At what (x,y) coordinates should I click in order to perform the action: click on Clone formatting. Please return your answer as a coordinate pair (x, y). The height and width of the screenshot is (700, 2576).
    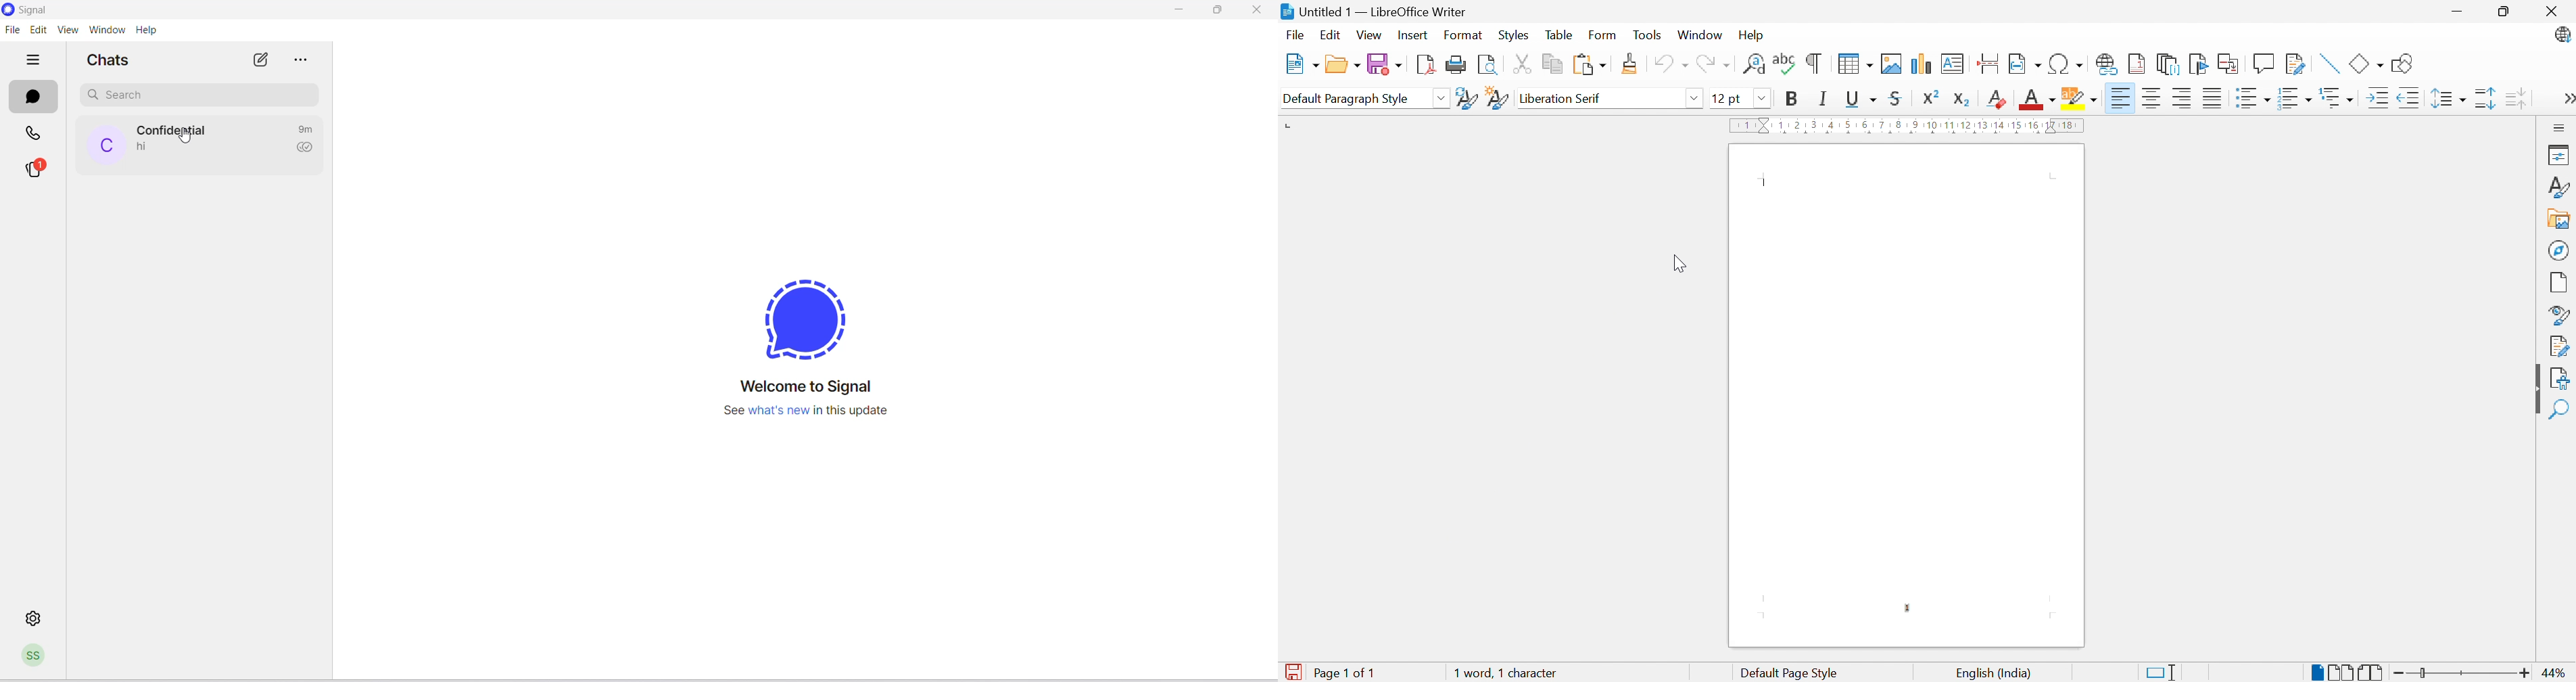
    Looking at the image, I should click on (1630, 64).